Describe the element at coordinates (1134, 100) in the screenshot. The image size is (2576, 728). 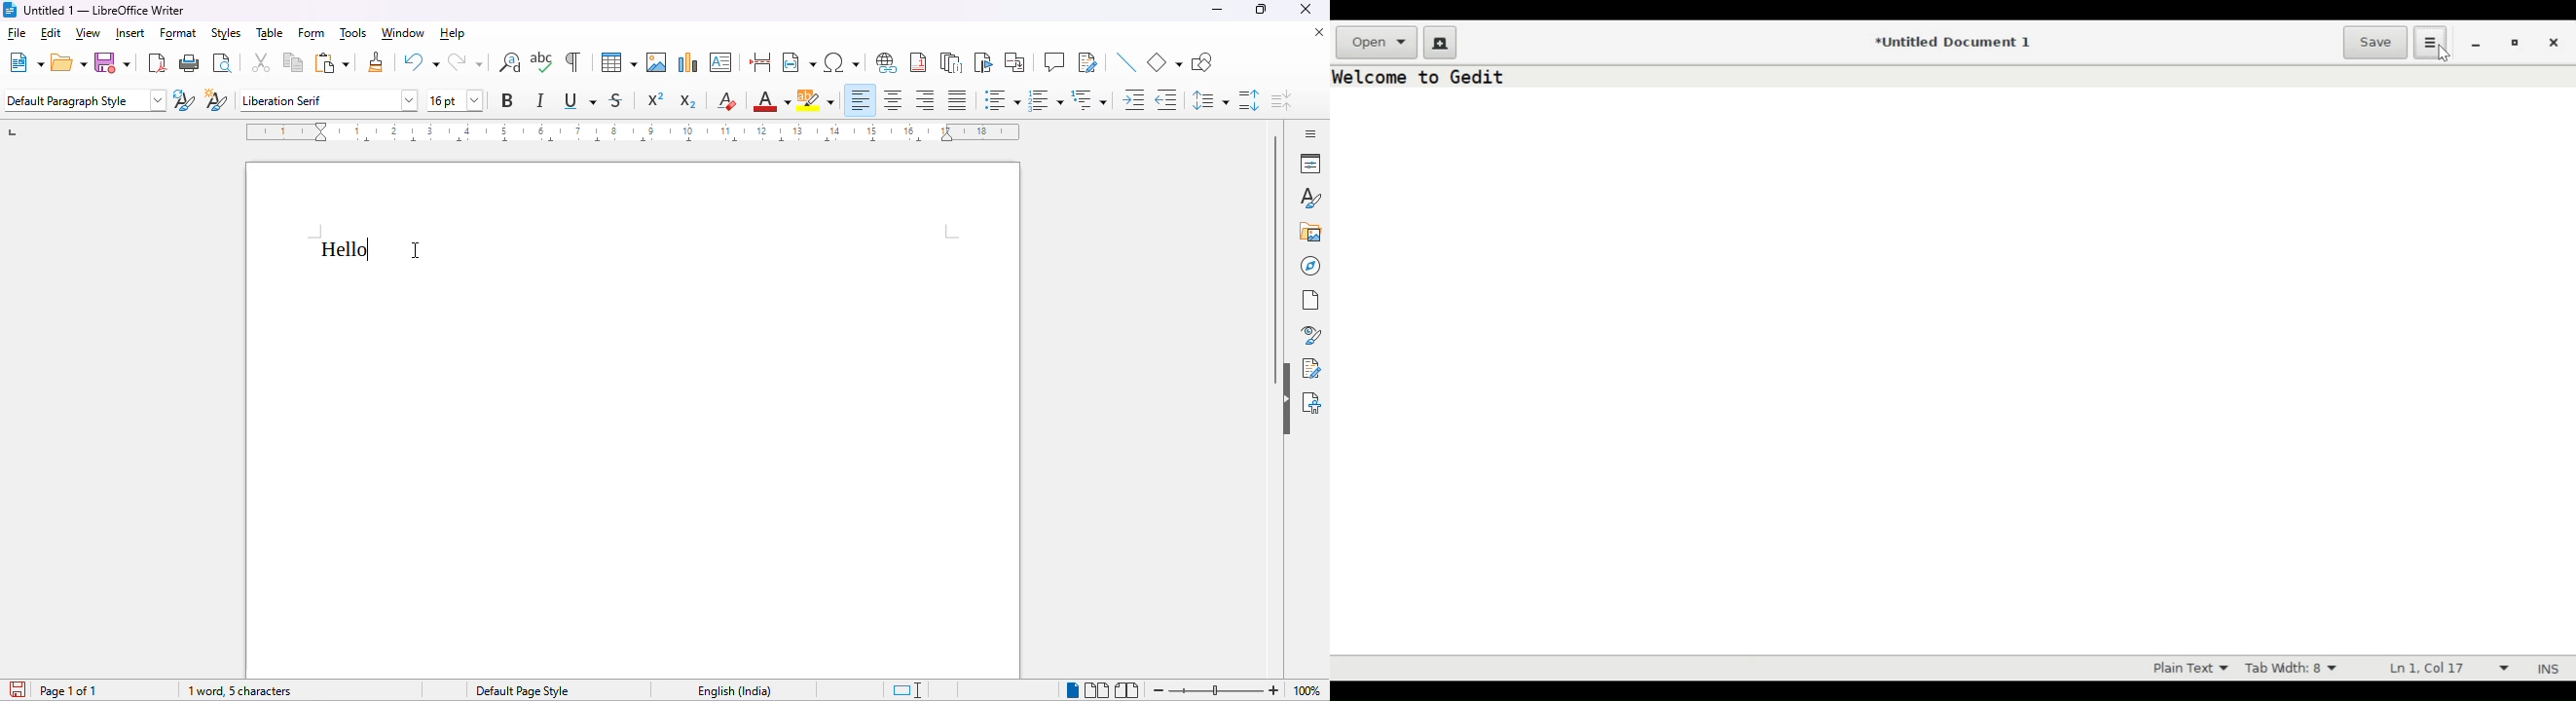
I see `increase indent` at that location.